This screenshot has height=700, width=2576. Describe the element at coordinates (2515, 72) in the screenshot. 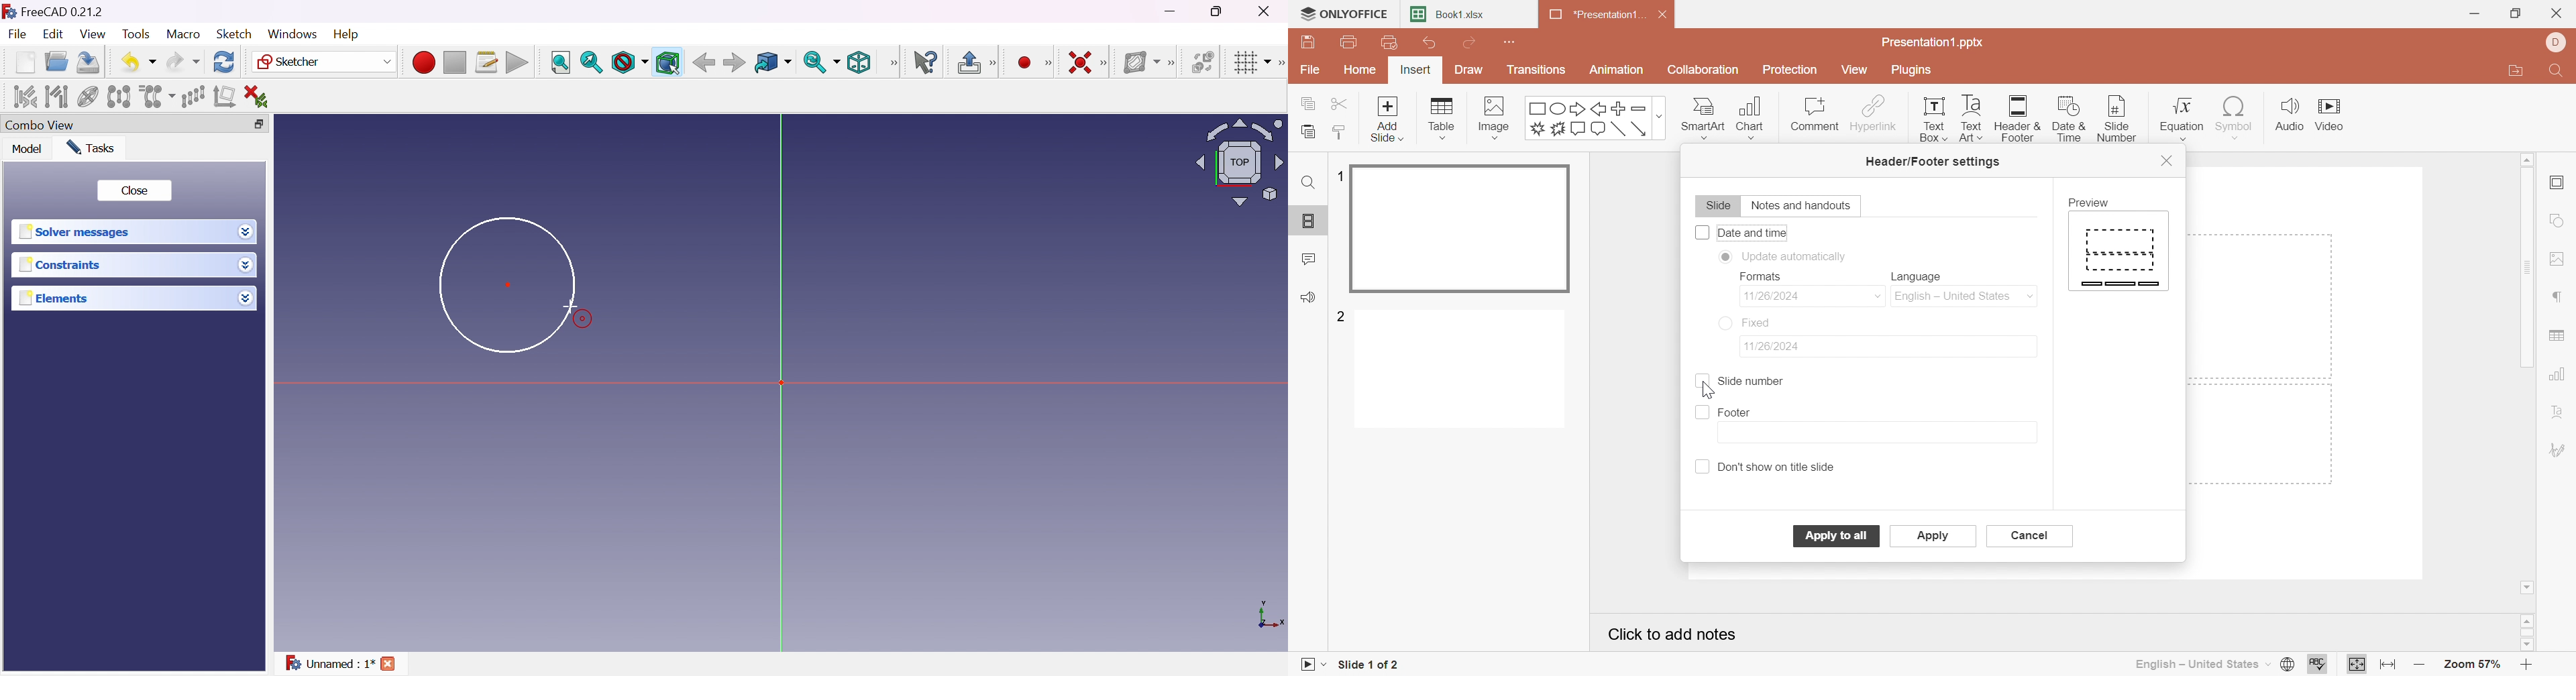

I see `Open file location` at that location.